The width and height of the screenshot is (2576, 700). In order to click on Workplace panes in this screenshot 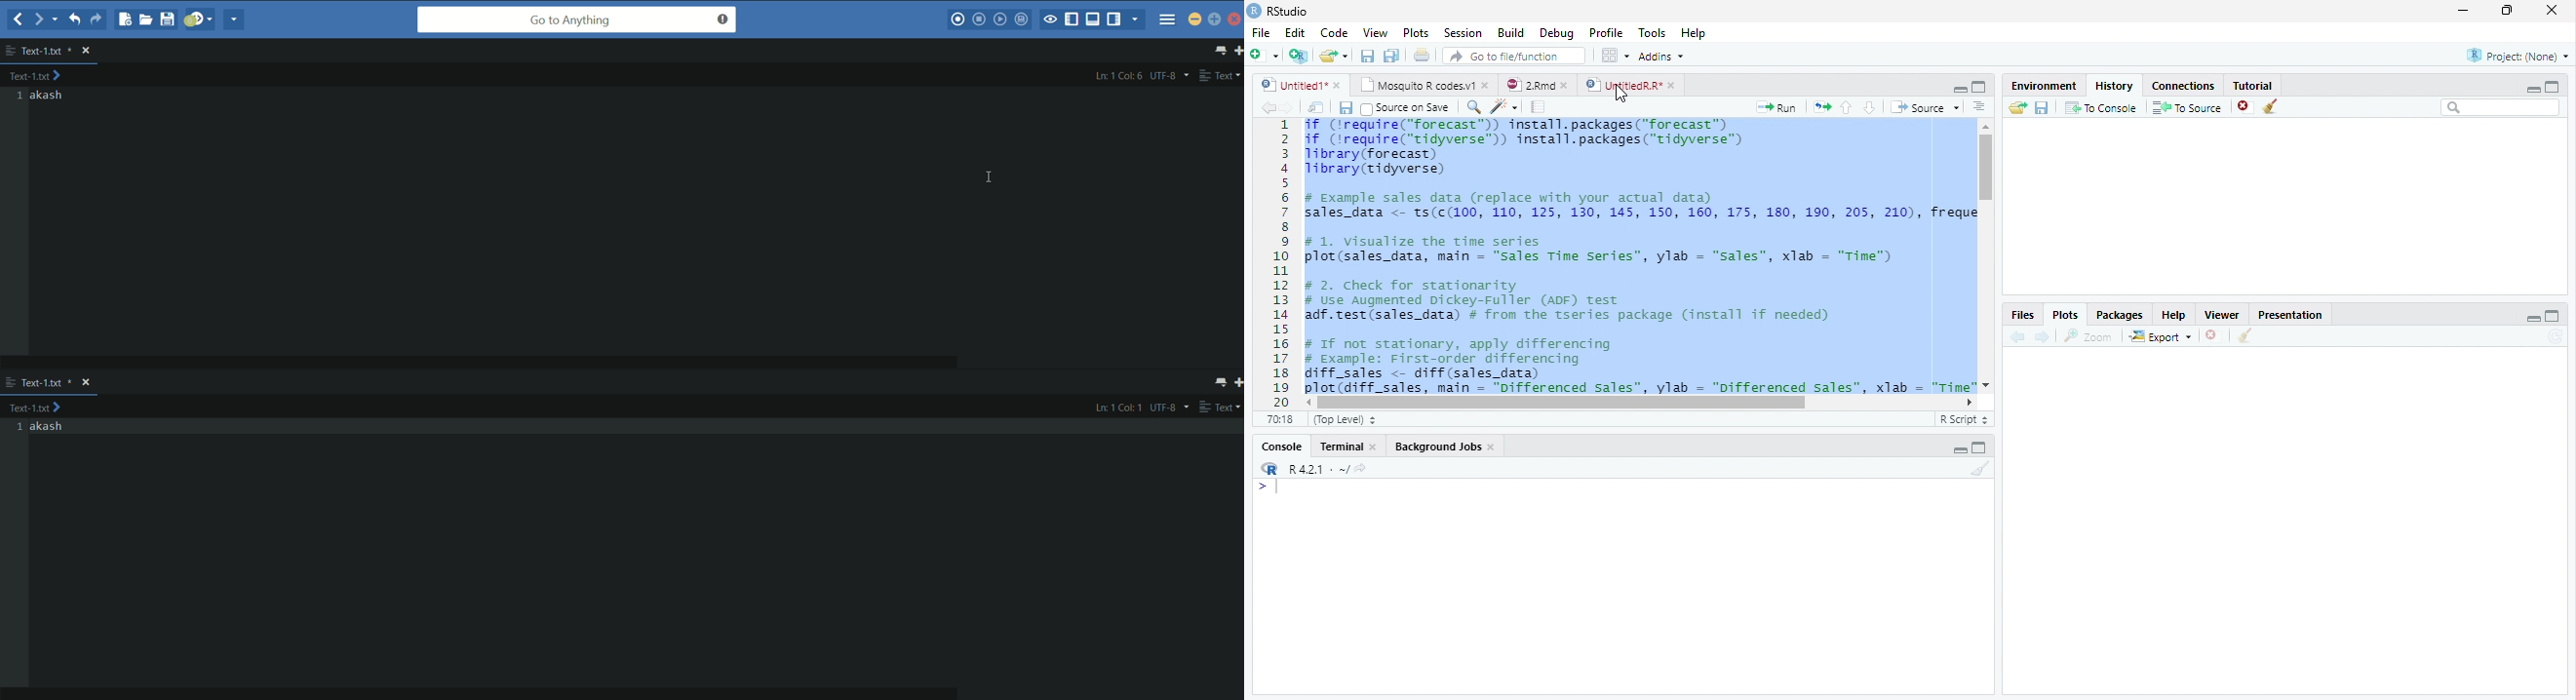, I will do `click(1614, 55)`.